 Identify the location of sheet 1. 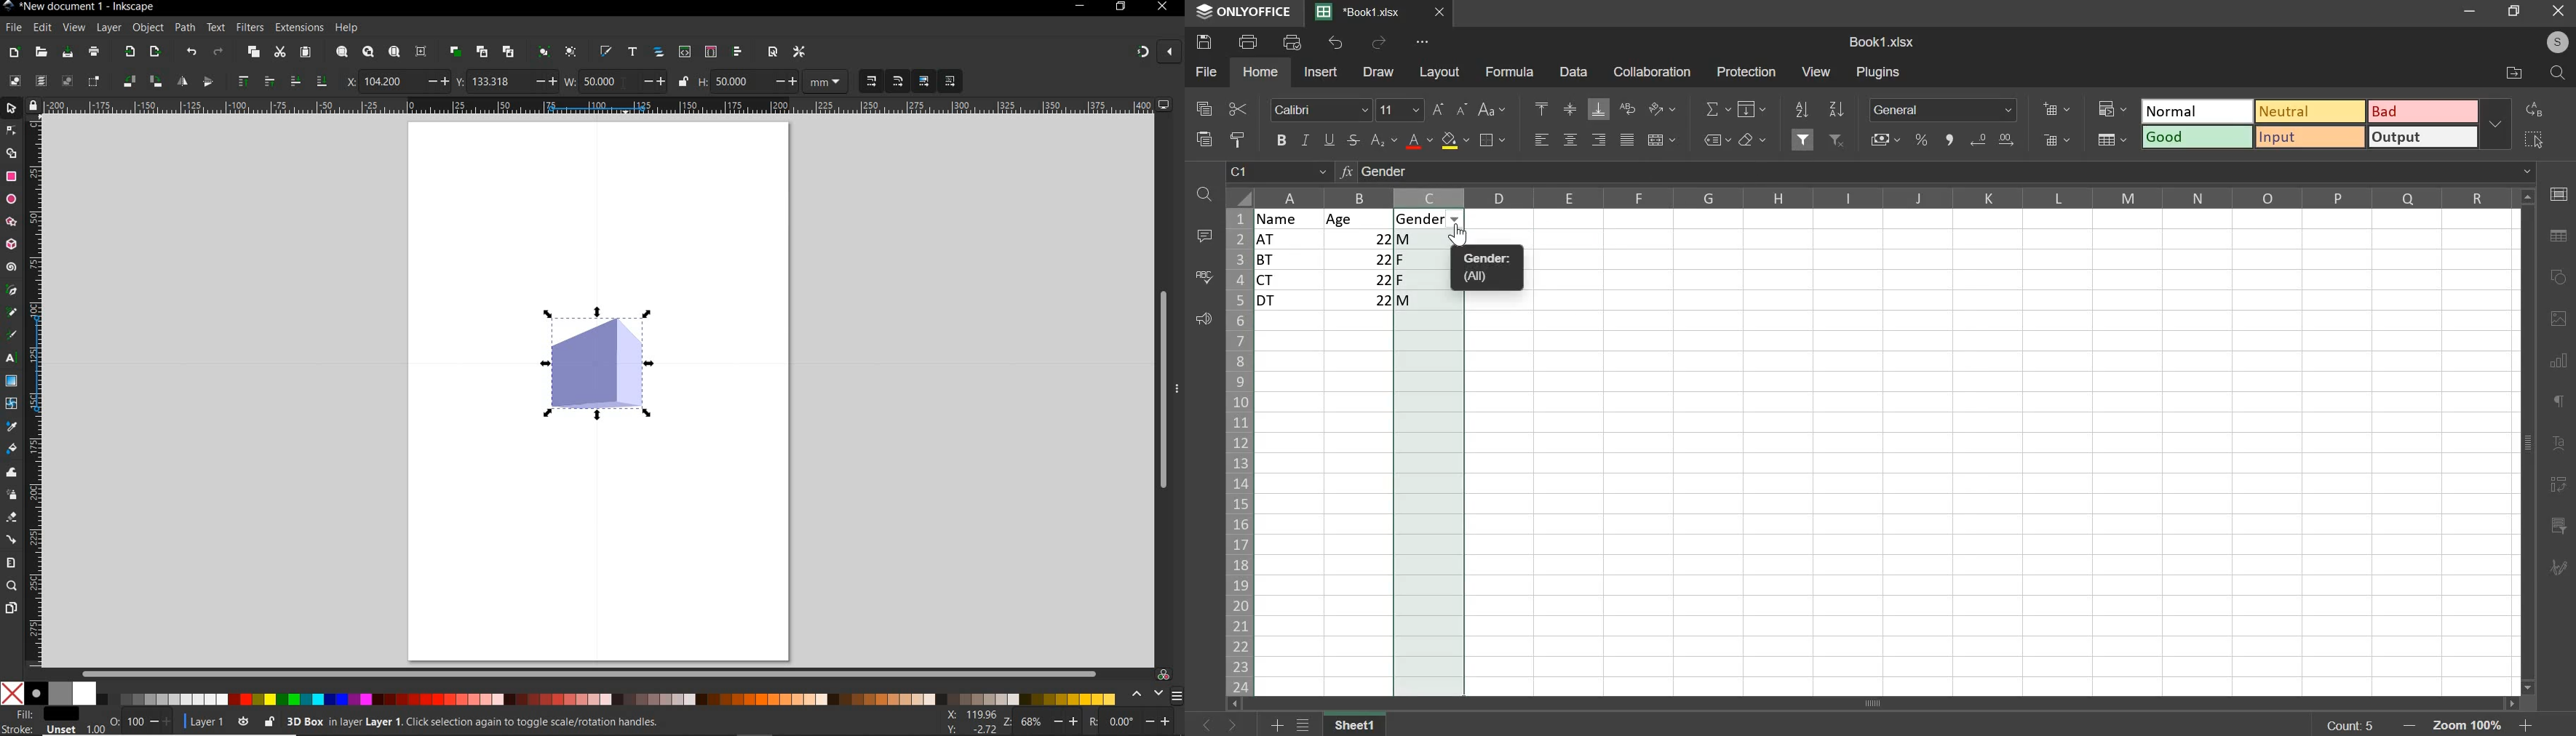
(1356, 723).